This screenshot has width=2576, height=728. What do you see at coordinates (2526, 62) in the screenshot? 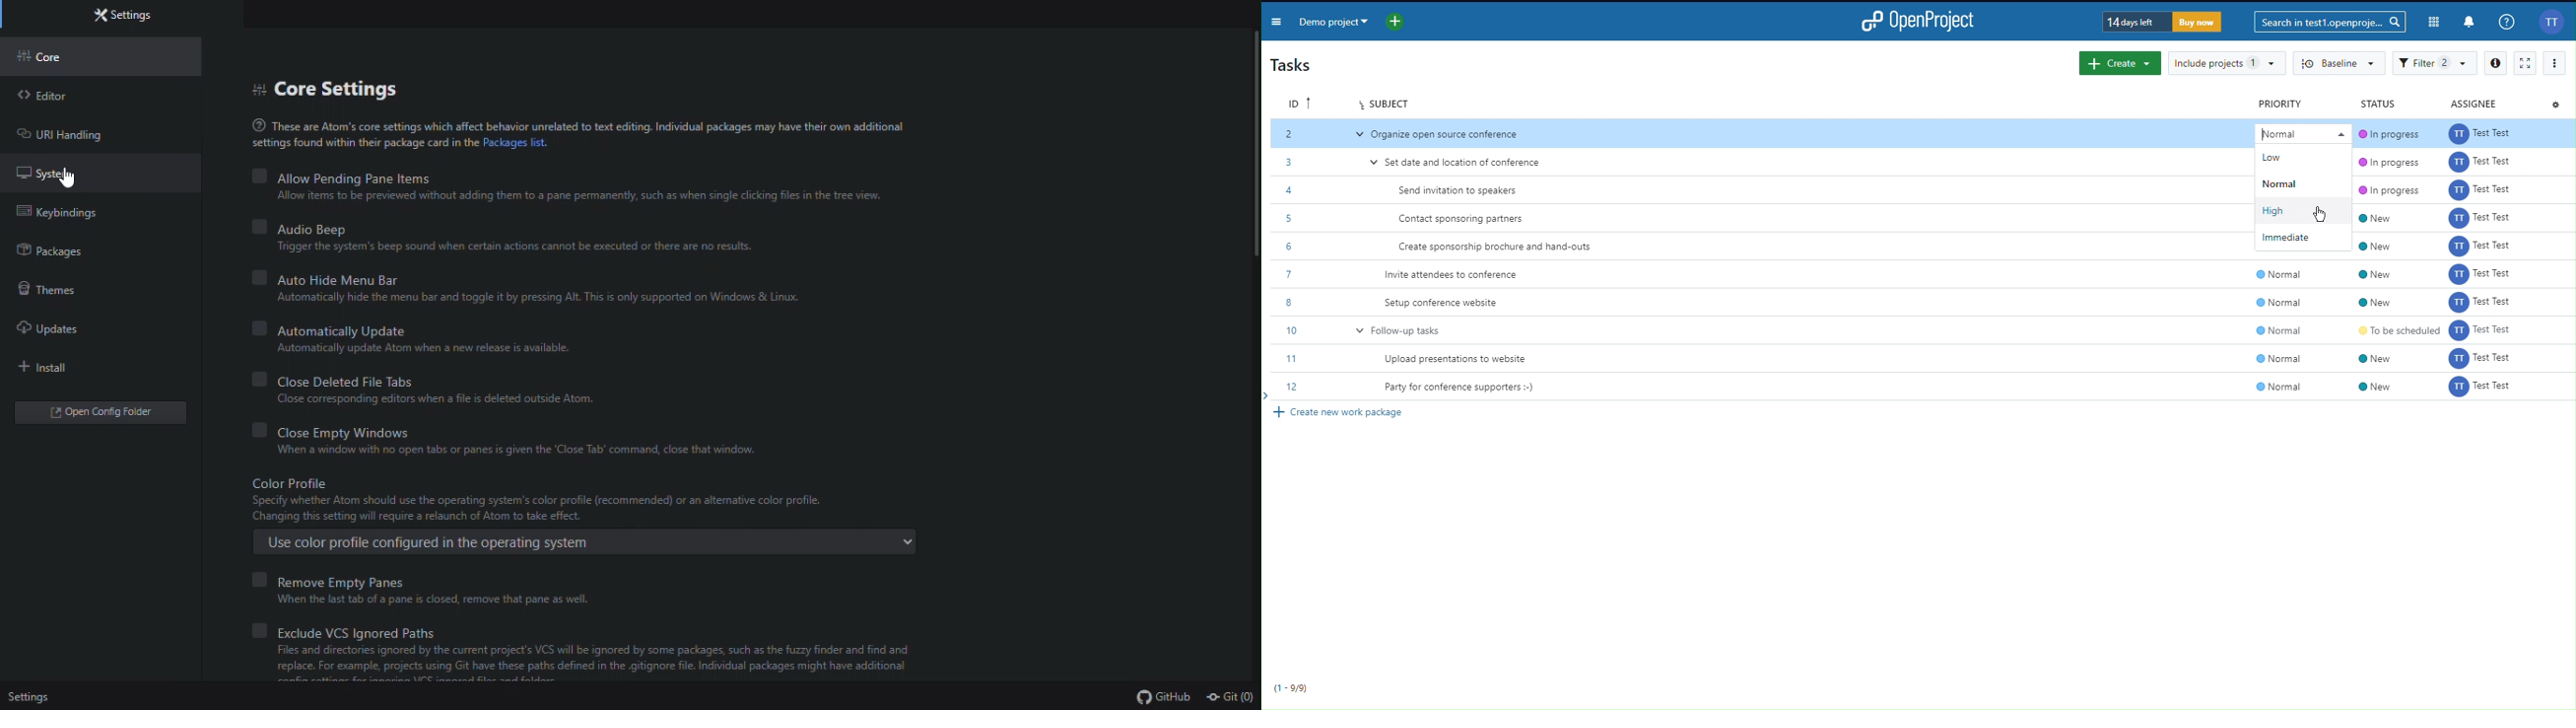
I see `Fullscreen` at bounding box center [2526, 62].